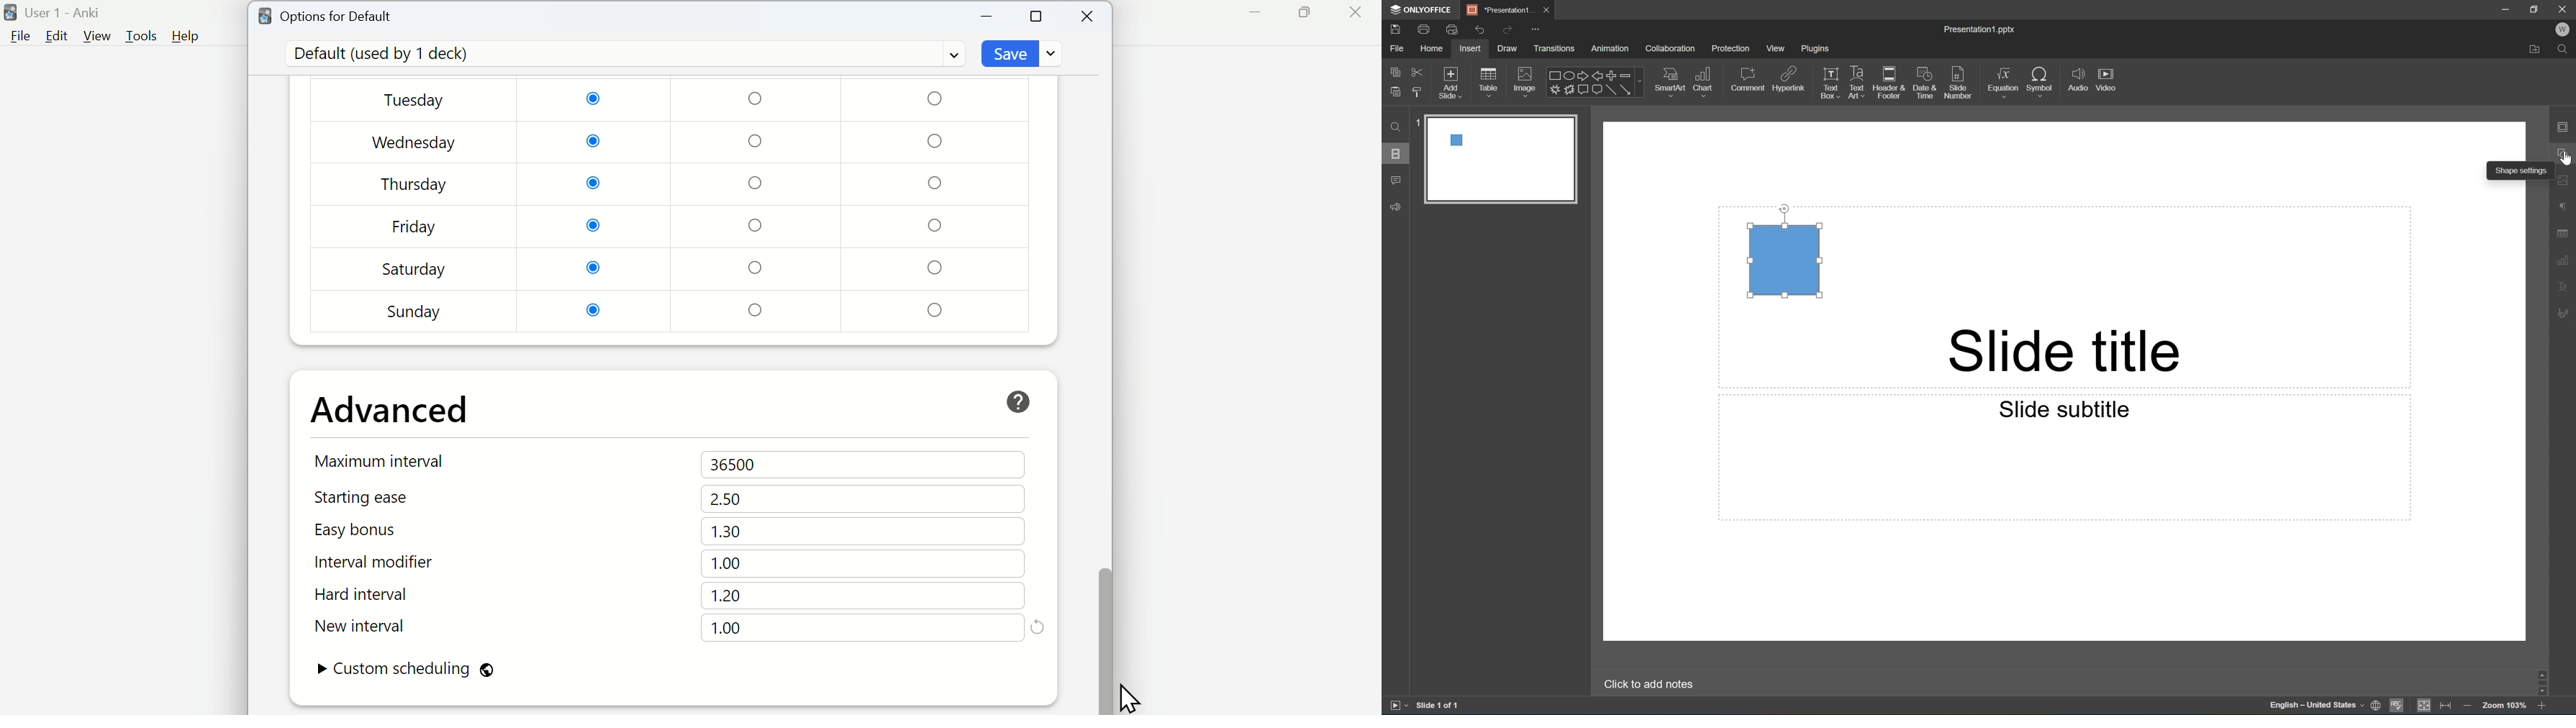 The height and width of the screenshot is (728, 2576). What do you see at coordinates (2065, 351) in the screenshot?
I see `Slide title` at bounding box center [2065, 351].